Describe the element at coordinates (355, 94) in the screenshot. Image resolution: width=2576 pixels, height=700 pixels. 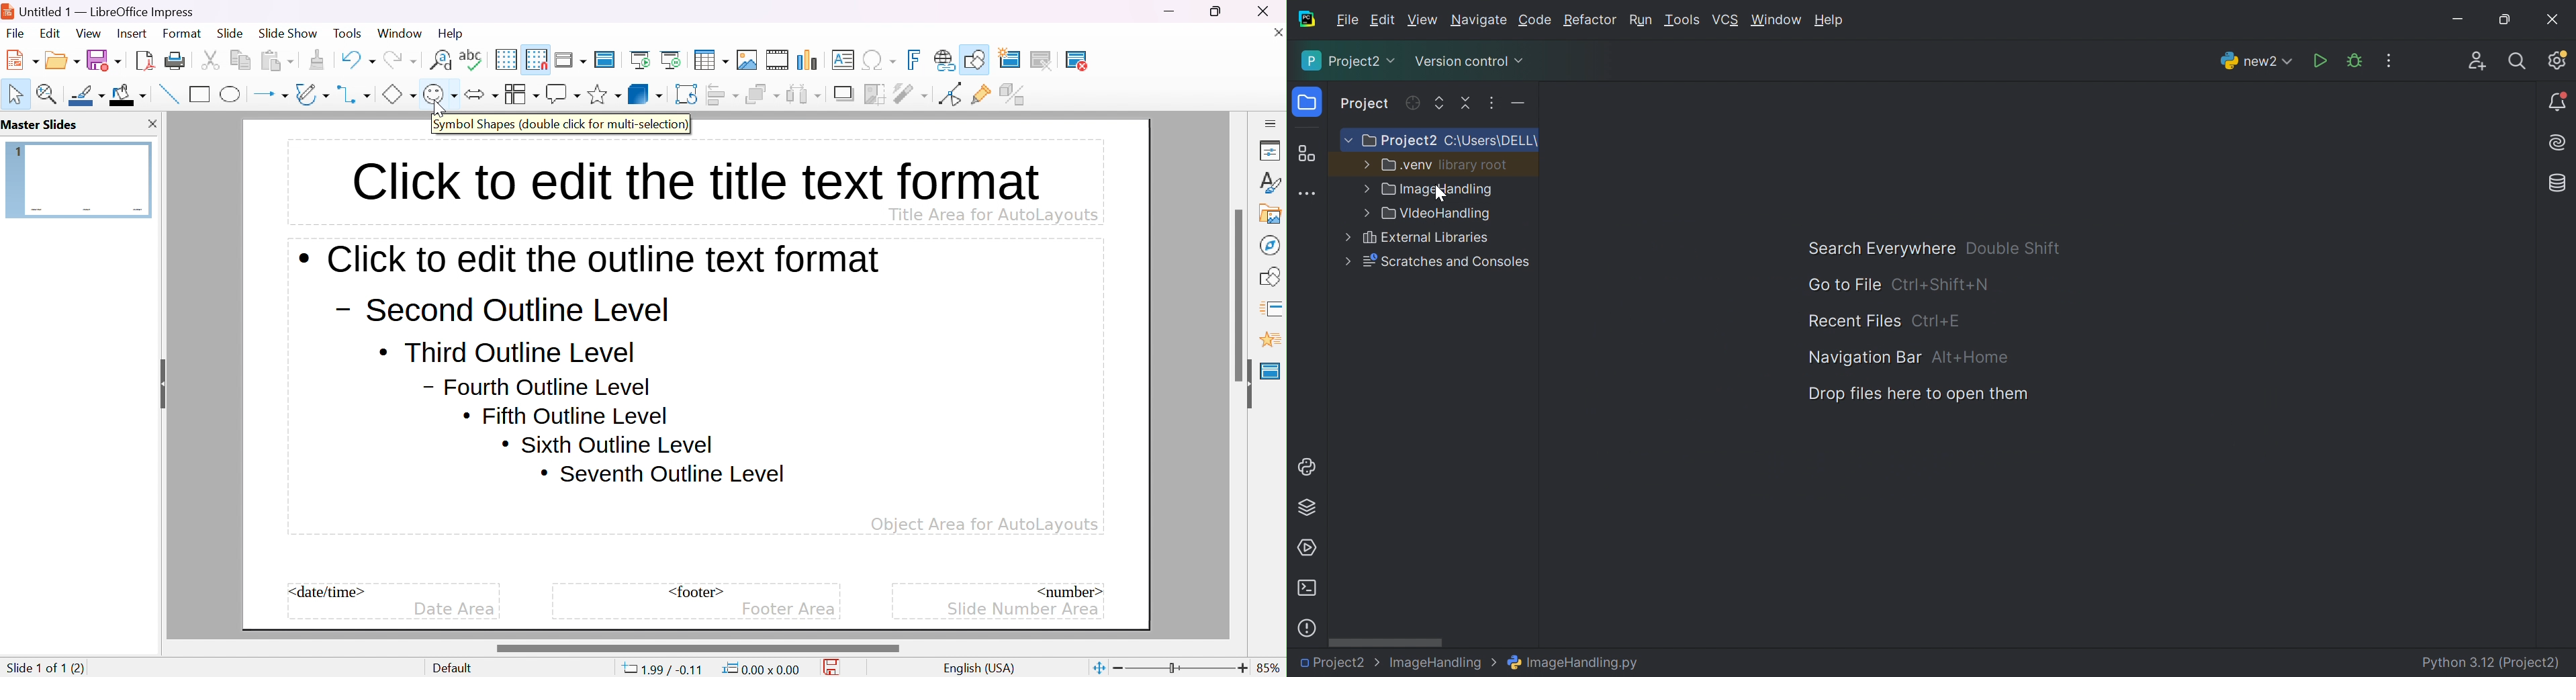
I see `connectors` at that location.